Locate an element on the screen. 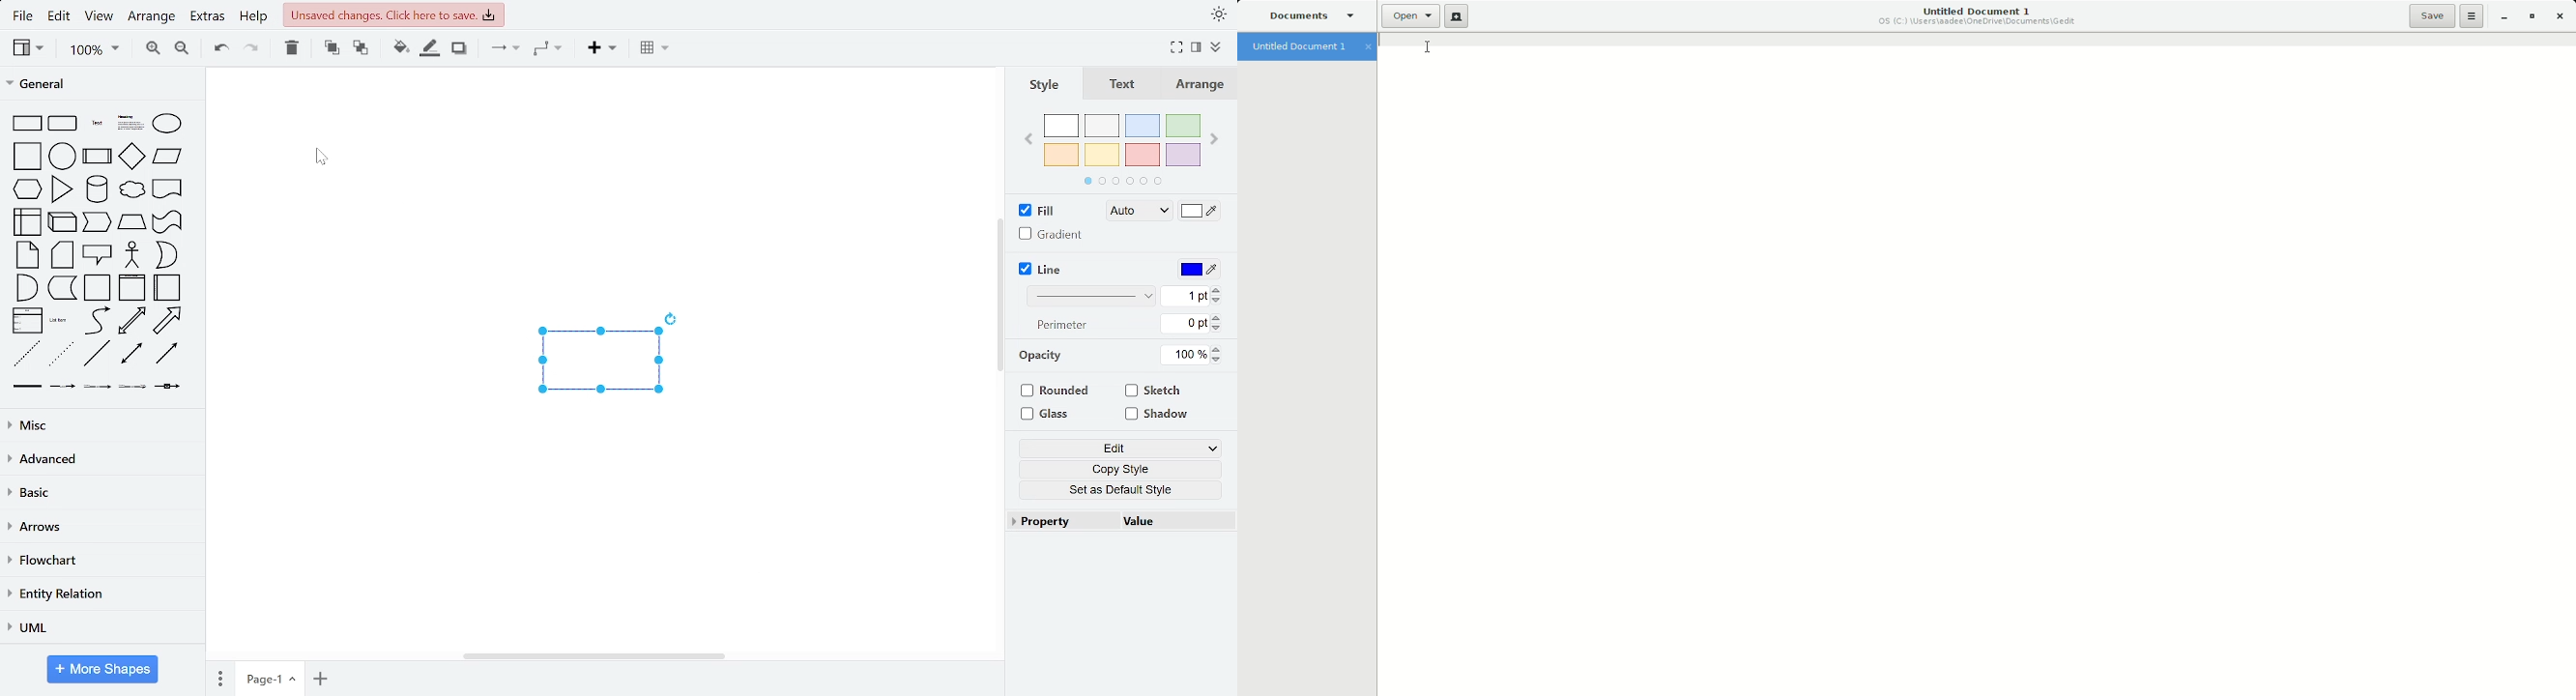 The image size is (2576, 700). format is located at coordinates (1214, 49).